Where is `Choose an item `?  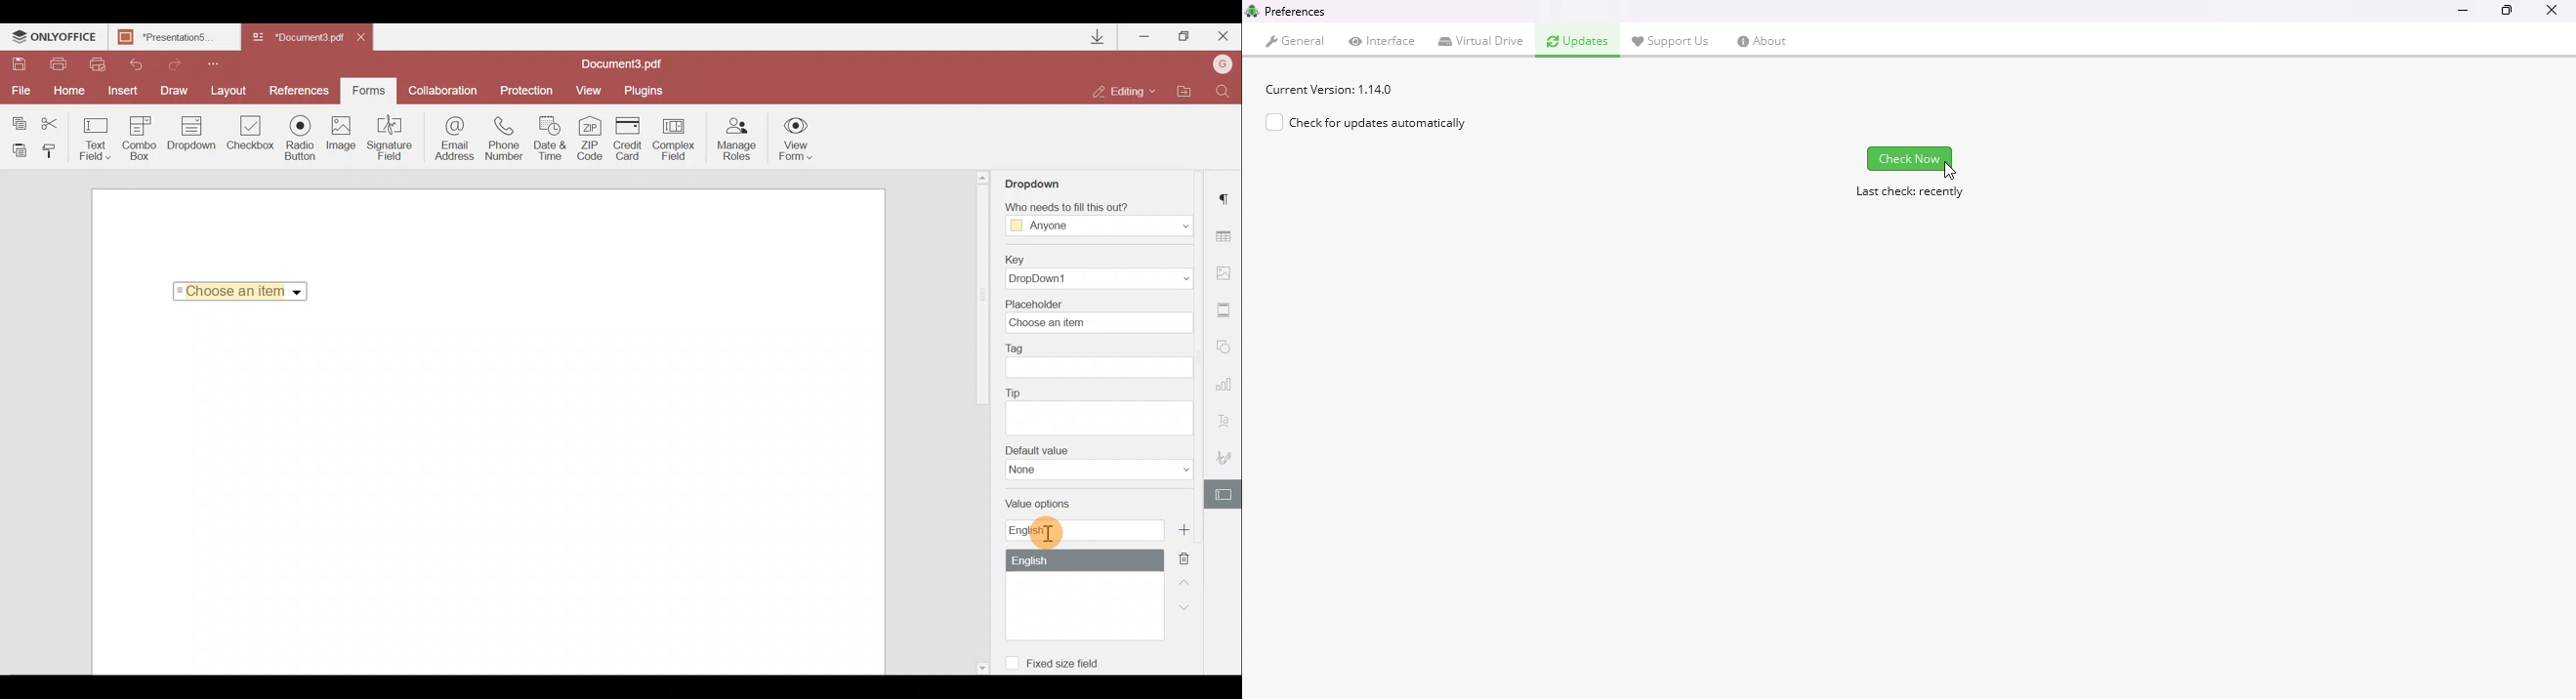
Choose an item  is located at coordinates (245, 289).